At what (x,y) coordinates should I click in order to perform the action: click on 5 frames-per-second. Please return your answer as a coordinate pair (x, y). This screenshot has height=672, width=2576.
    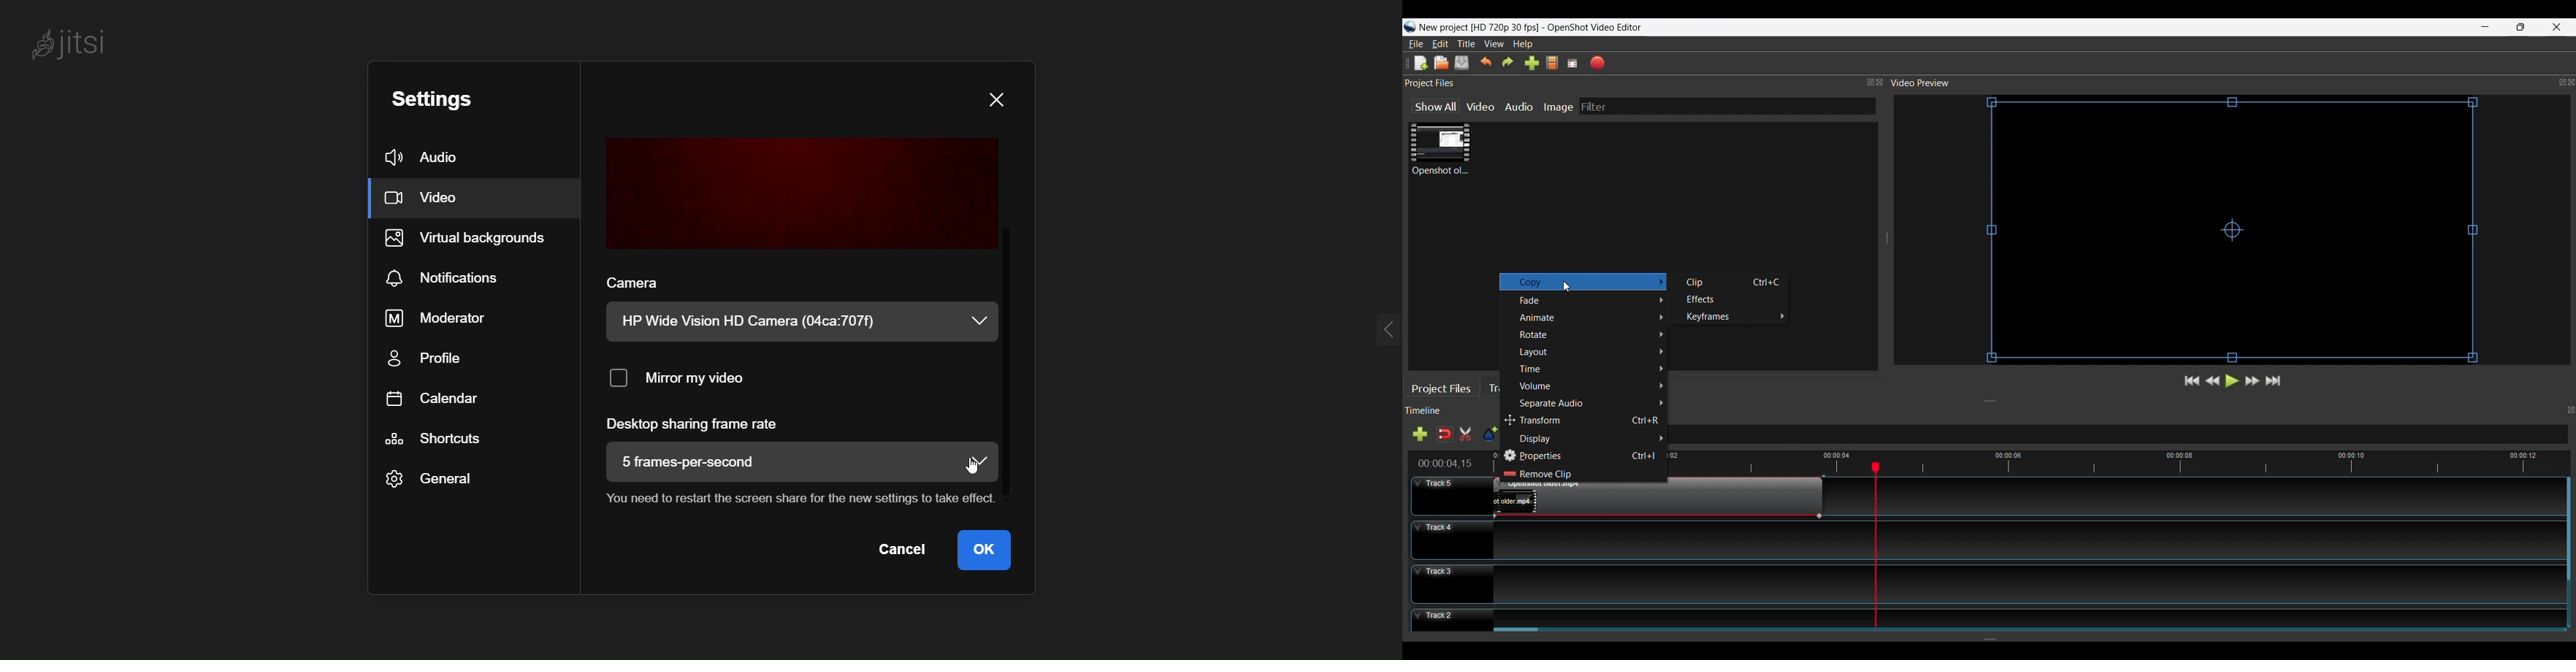
    Looking at the image, I should click on (694, 461).